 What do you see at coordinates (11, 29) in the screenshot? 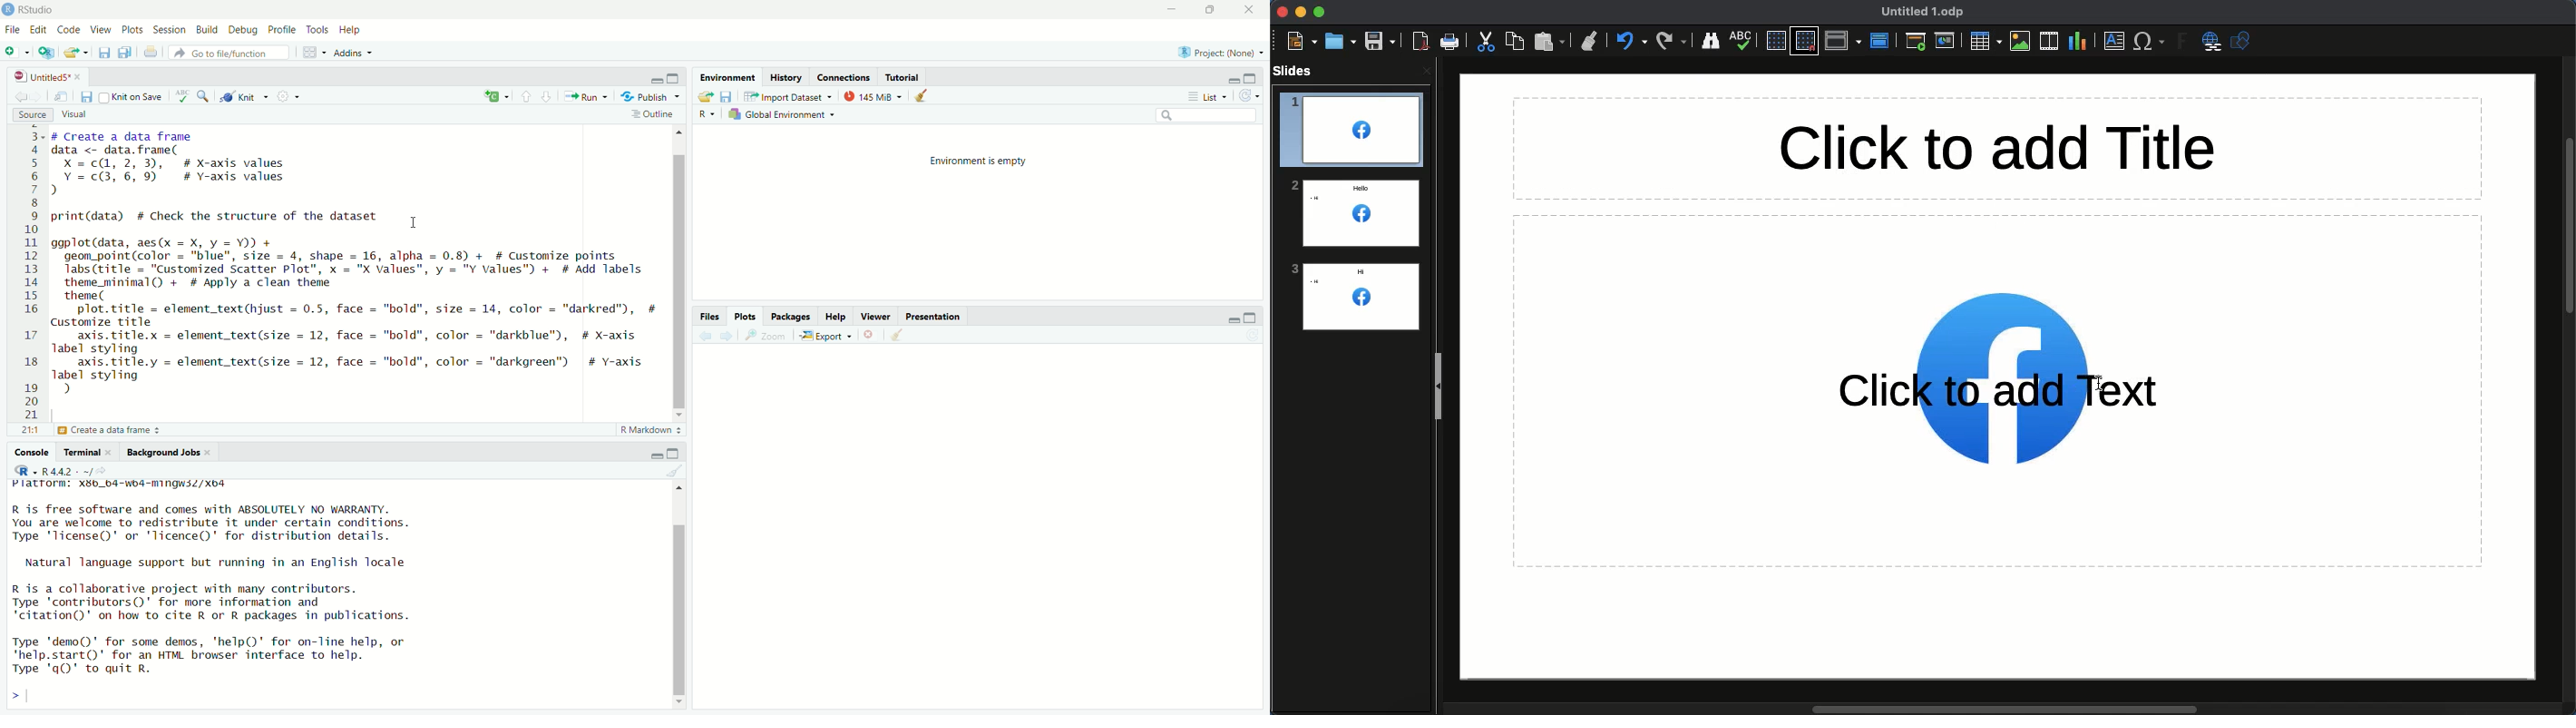
I see `File` at bounding box center [11, 29].